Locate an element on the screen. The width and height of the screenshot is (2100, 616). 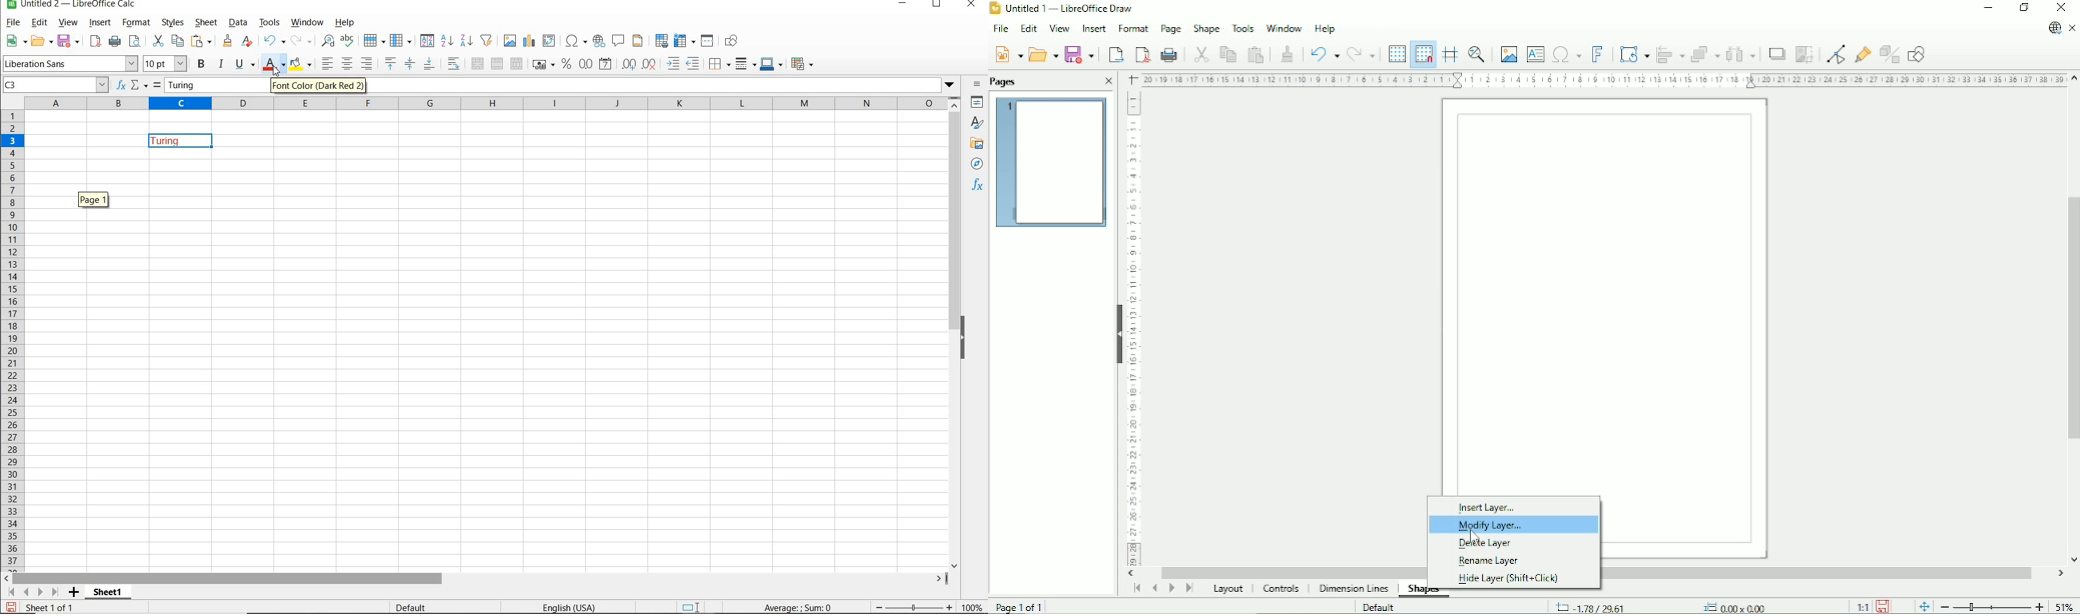
Export directly as PDF is located at coordinates (1142, 54).